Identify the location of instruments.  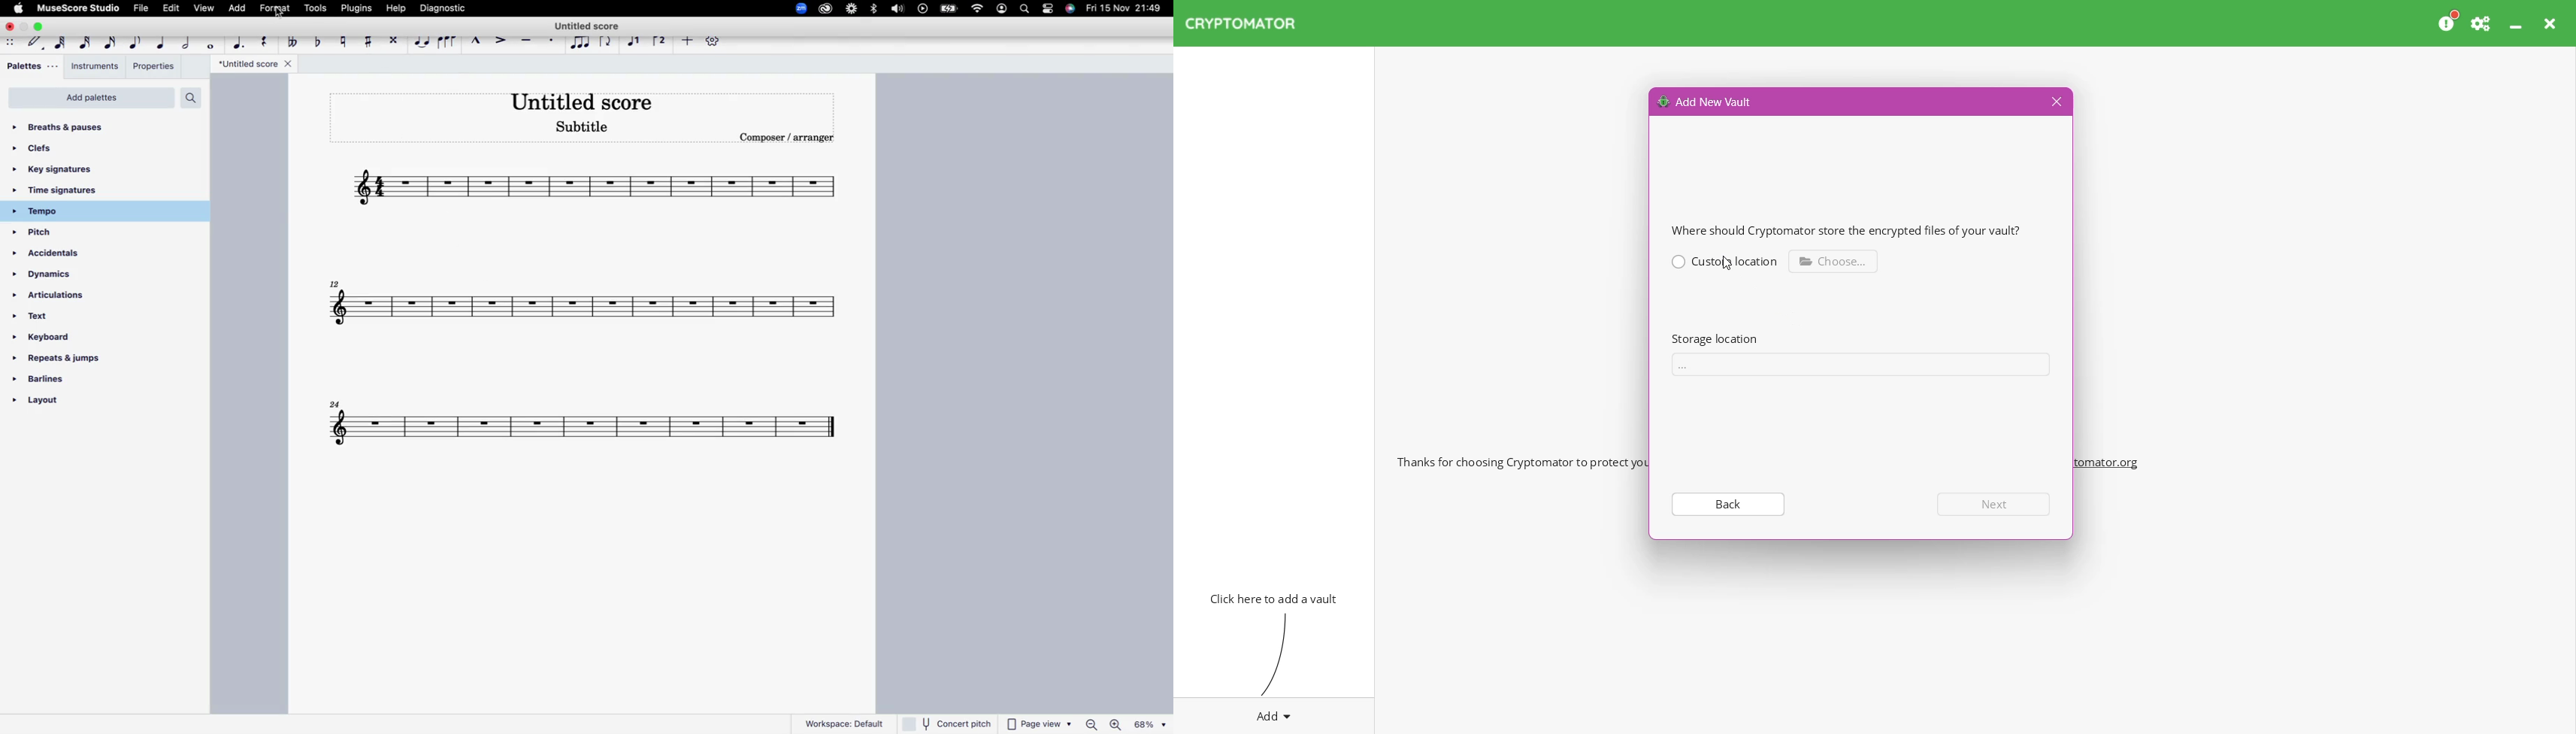
(94, 66).